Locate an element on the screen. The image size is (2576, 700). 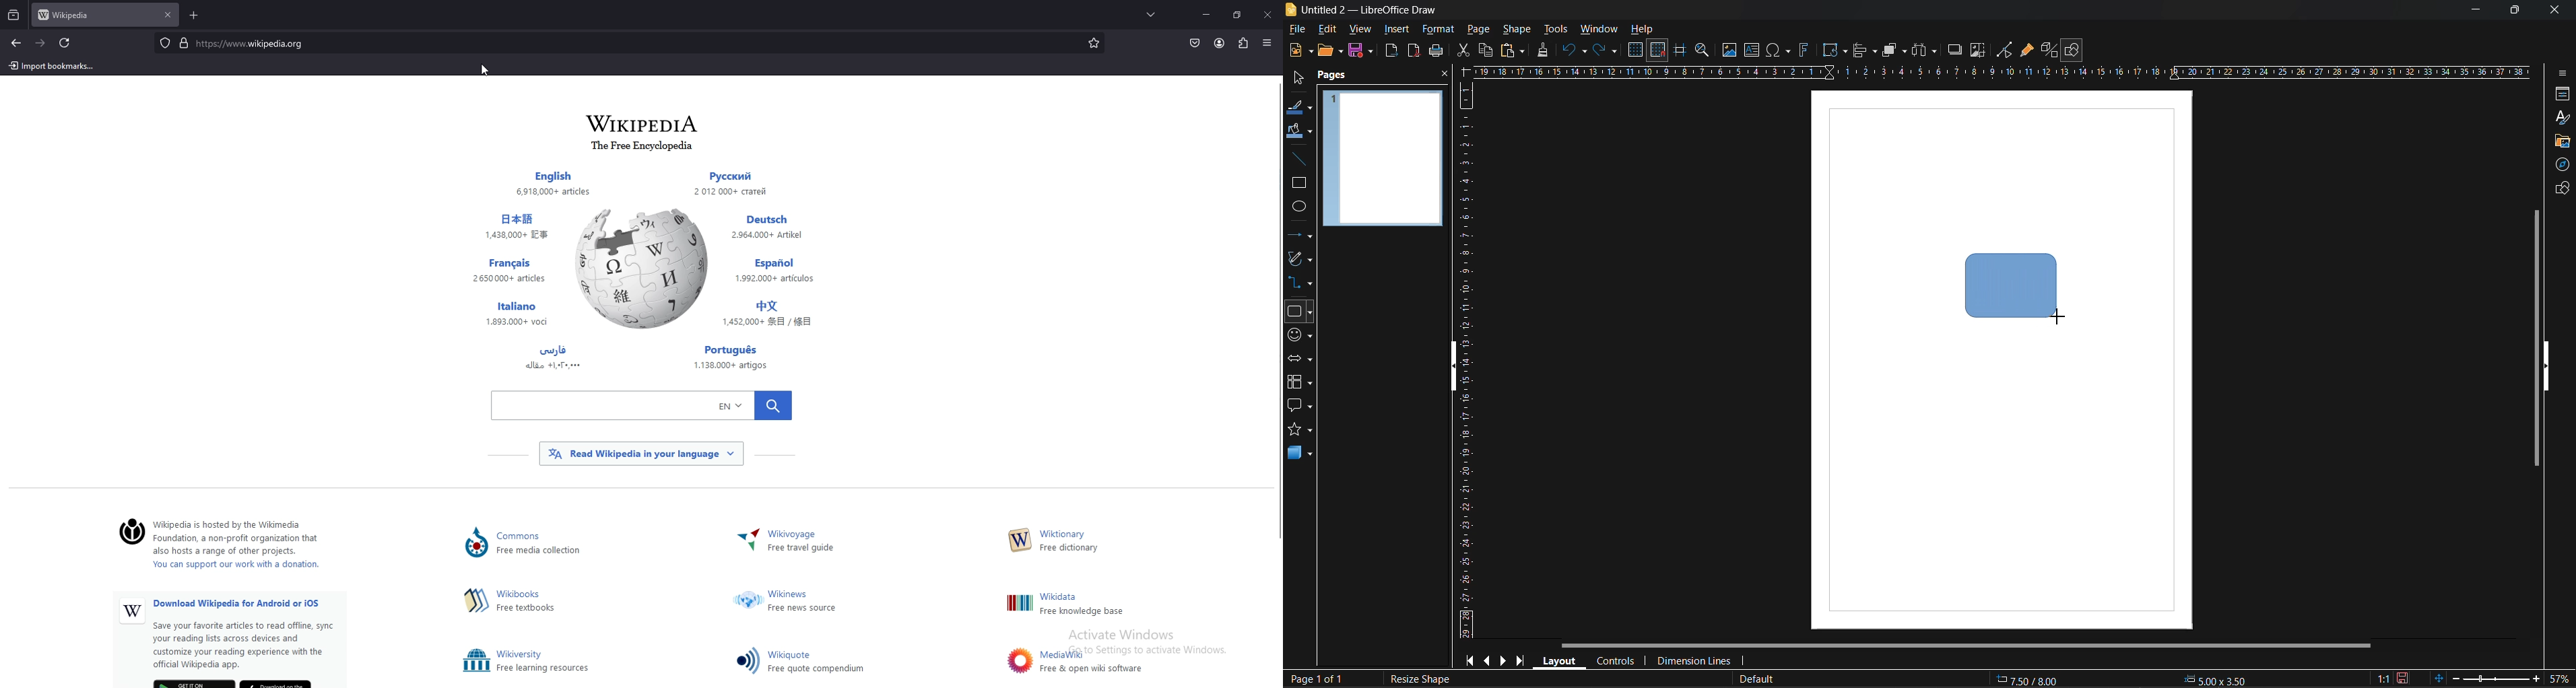
page is located at coordinates (1479, 28).